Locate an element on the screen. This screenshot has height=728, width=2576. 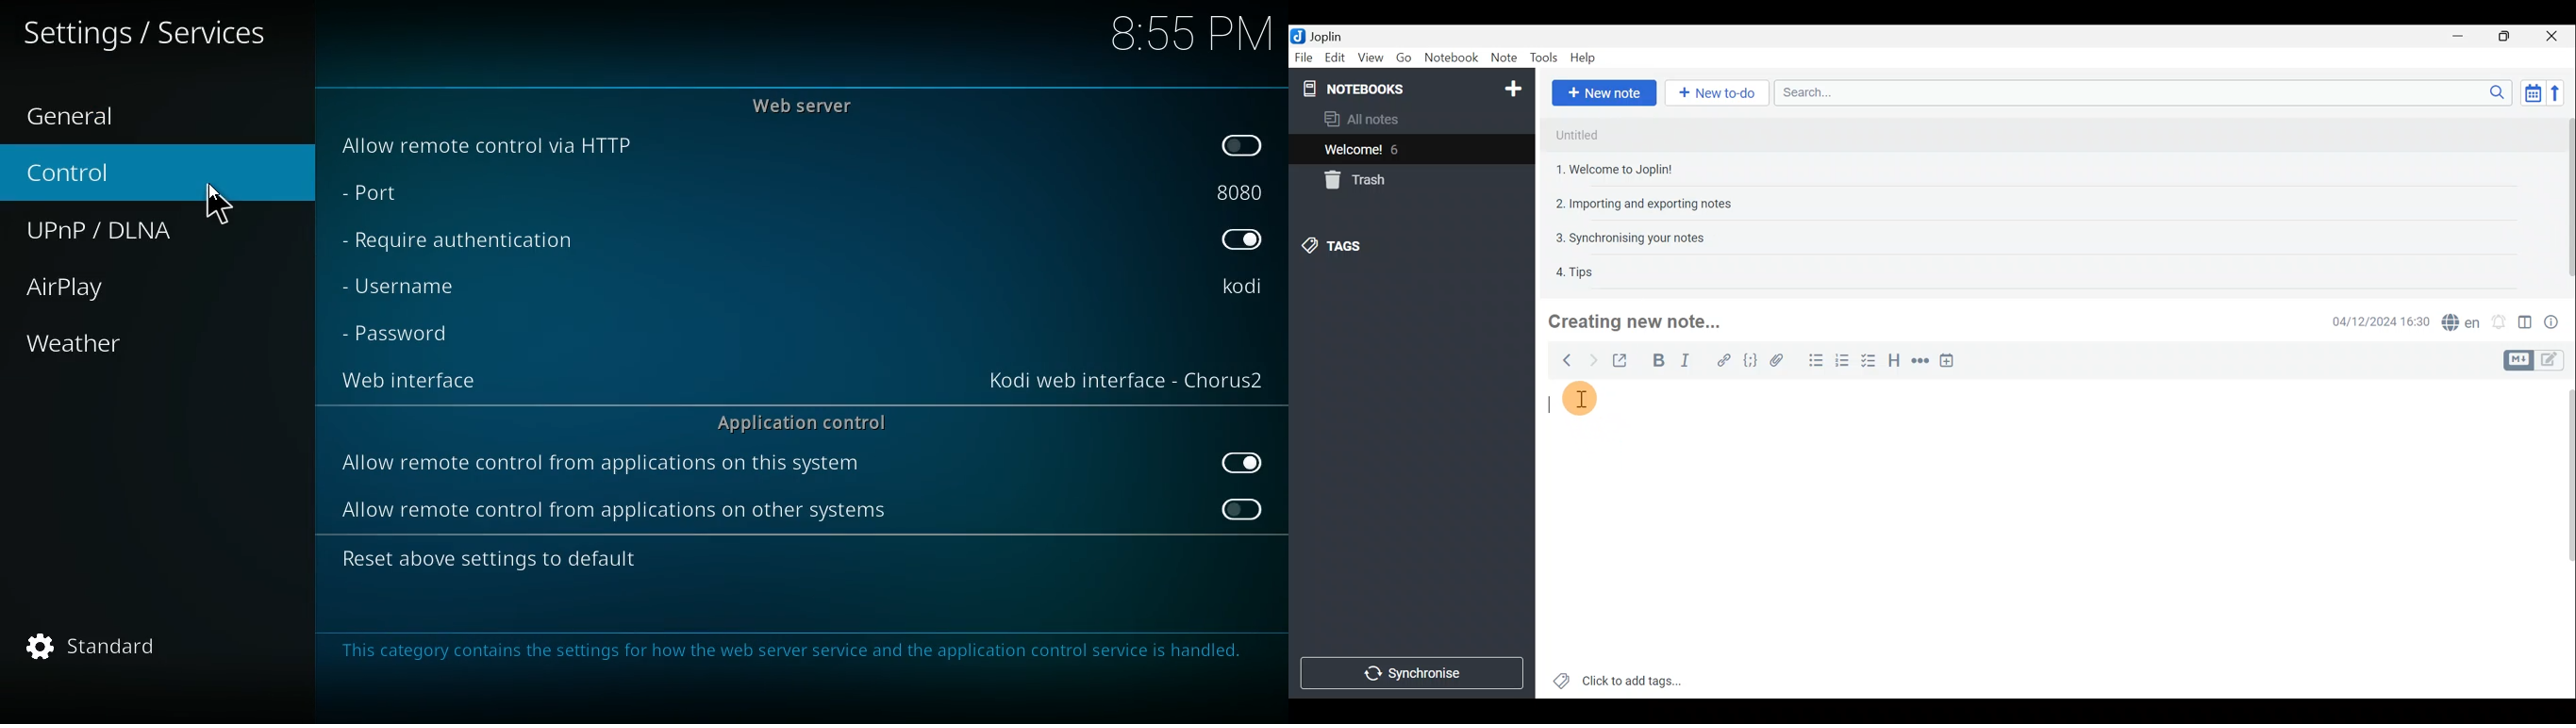
off is located at coordinates (1244, 146).